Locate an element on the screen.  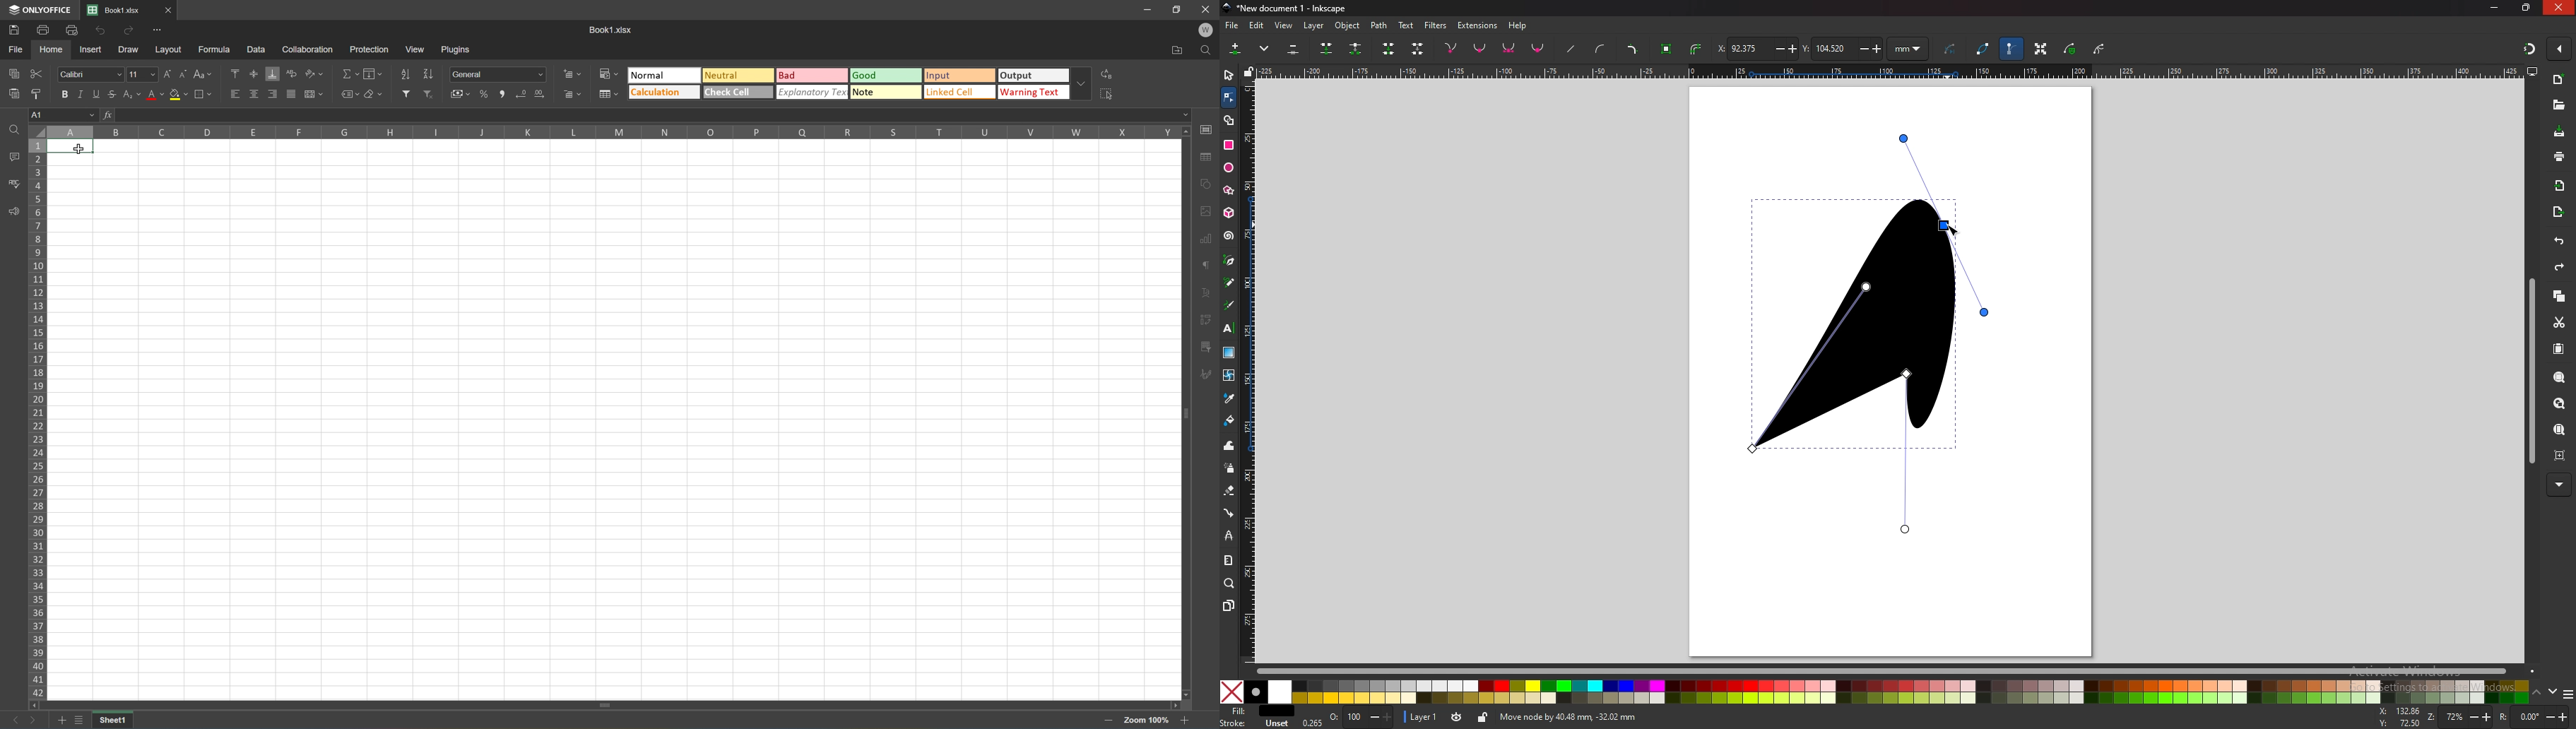
Font is located at coordinates (91, 74).